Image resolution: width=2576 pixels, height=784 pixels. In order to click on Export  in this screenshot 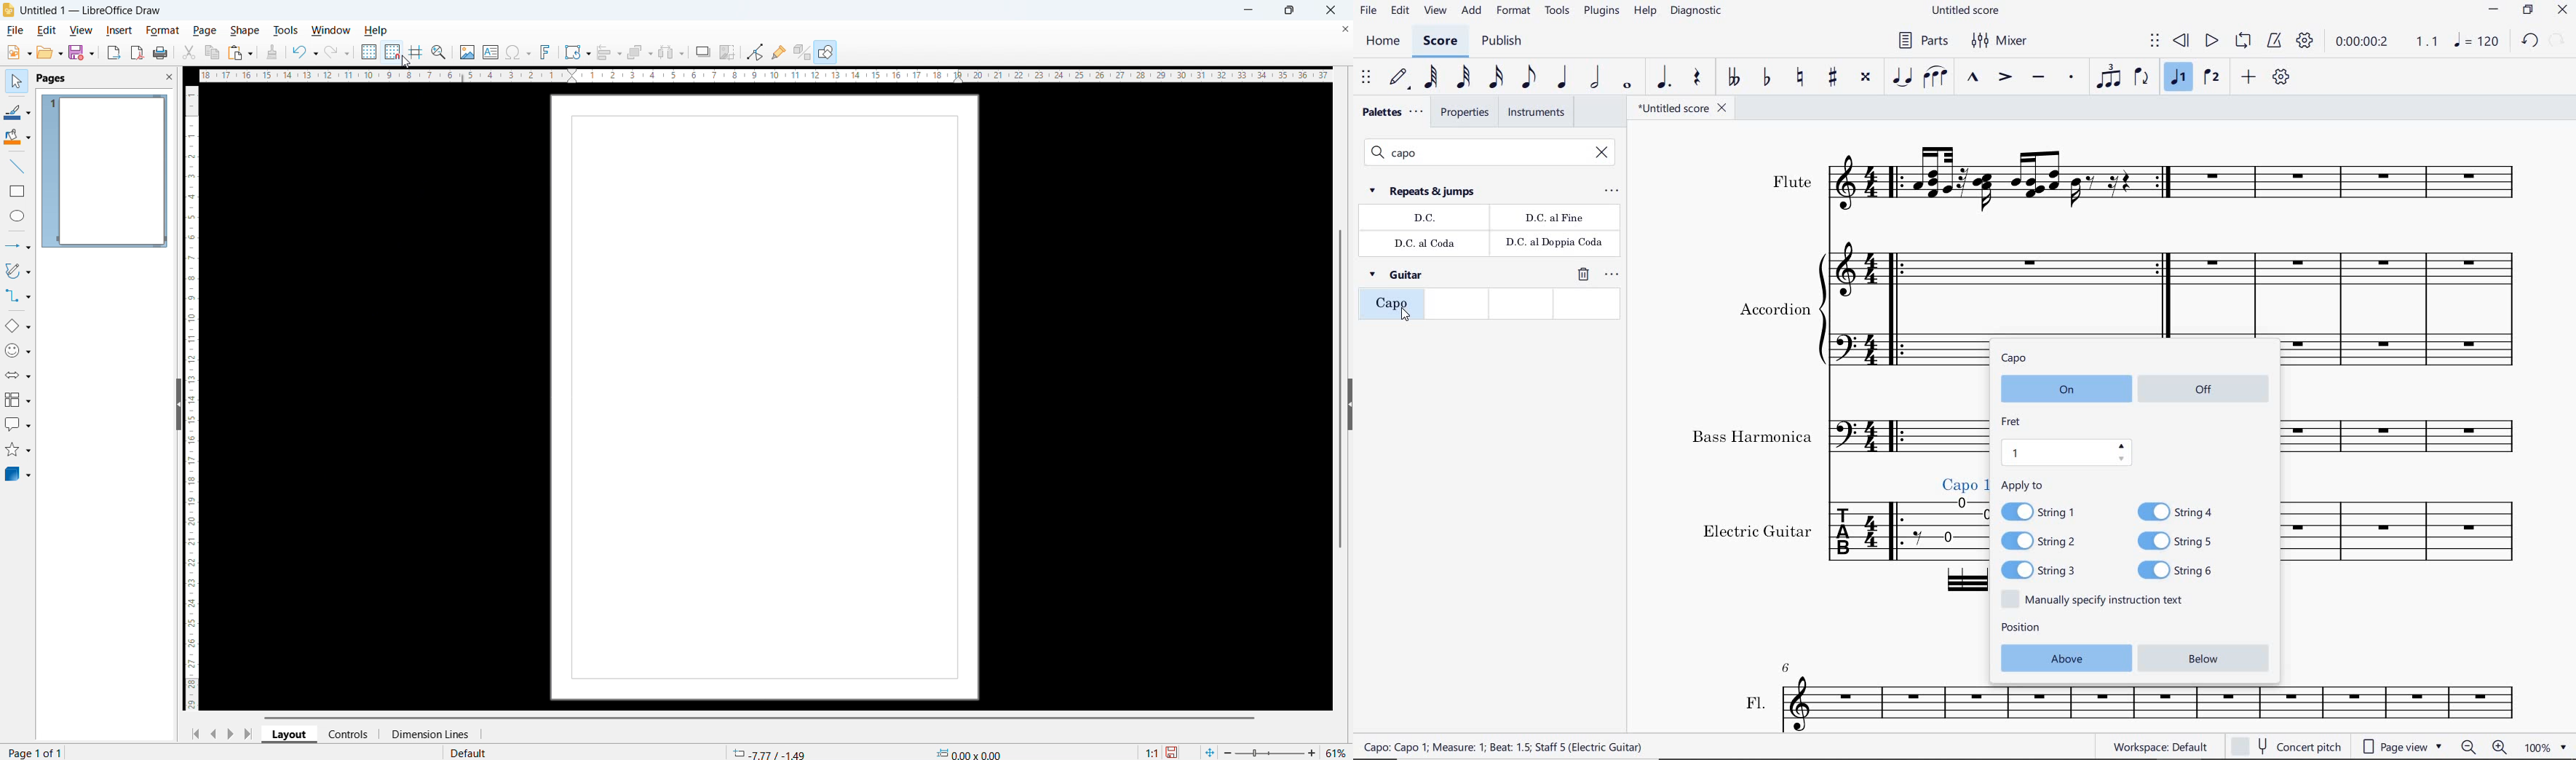, I will do `click(114, 51)`.